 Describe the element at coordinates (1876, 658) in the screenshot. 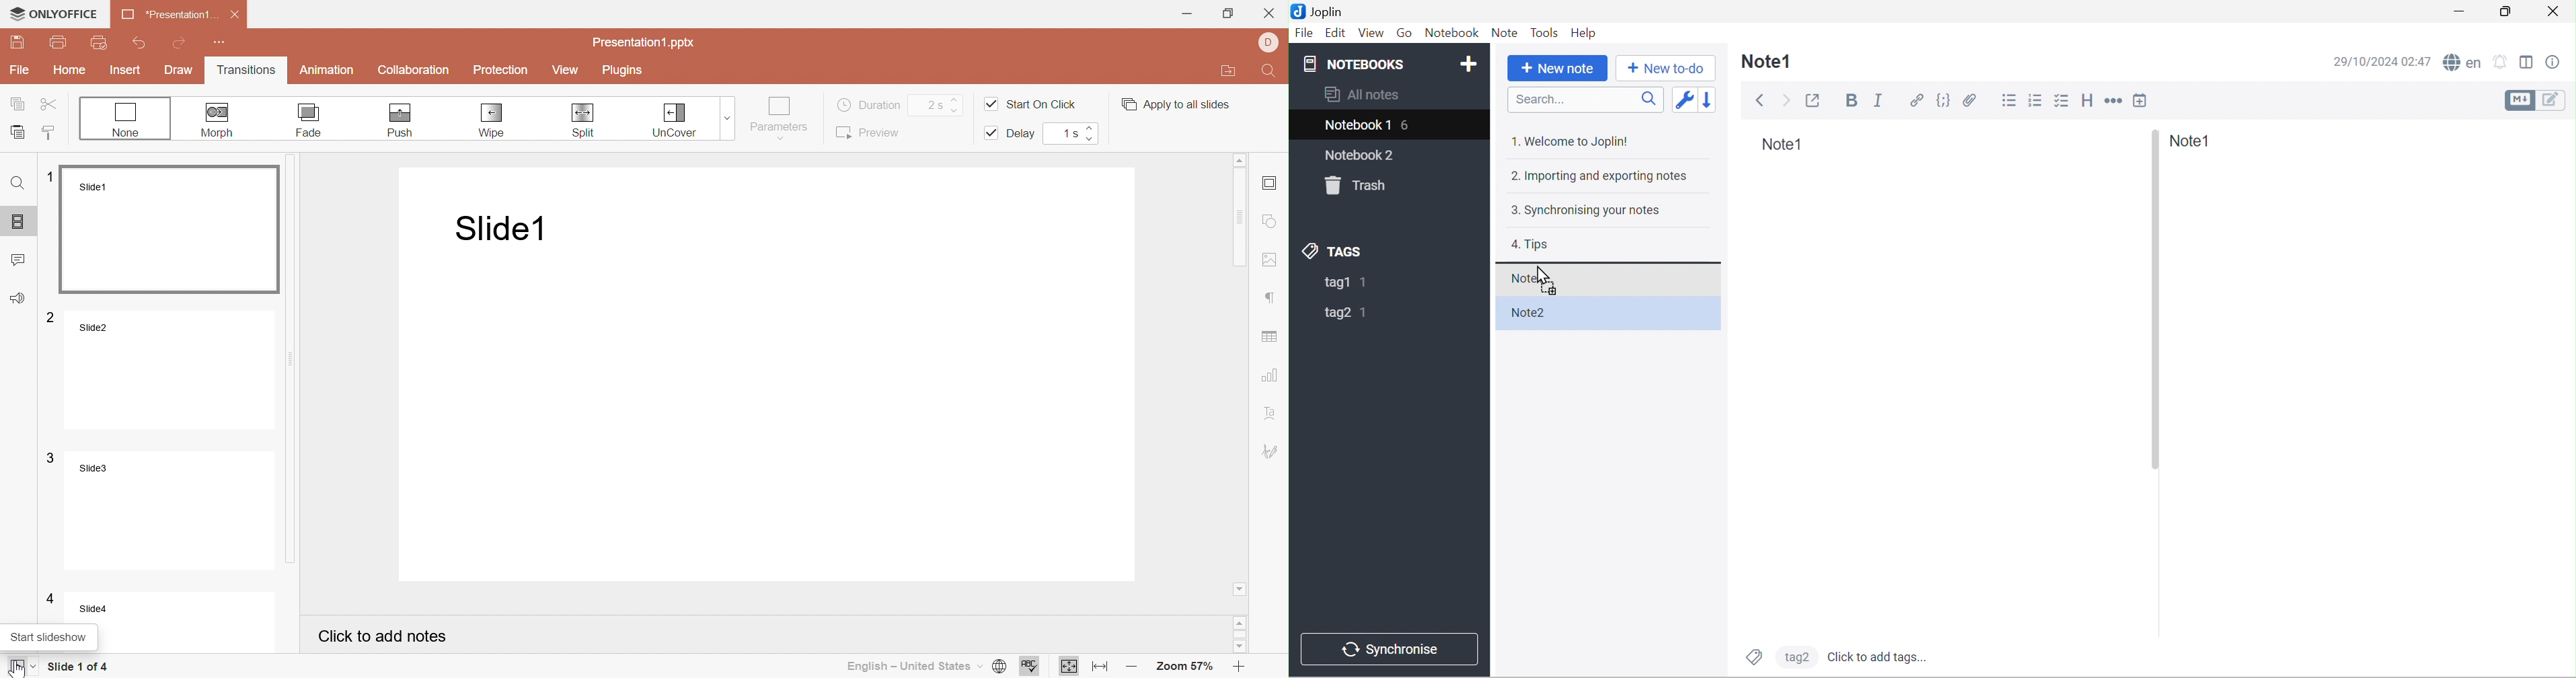

I see `Click to add tags...` at that location.